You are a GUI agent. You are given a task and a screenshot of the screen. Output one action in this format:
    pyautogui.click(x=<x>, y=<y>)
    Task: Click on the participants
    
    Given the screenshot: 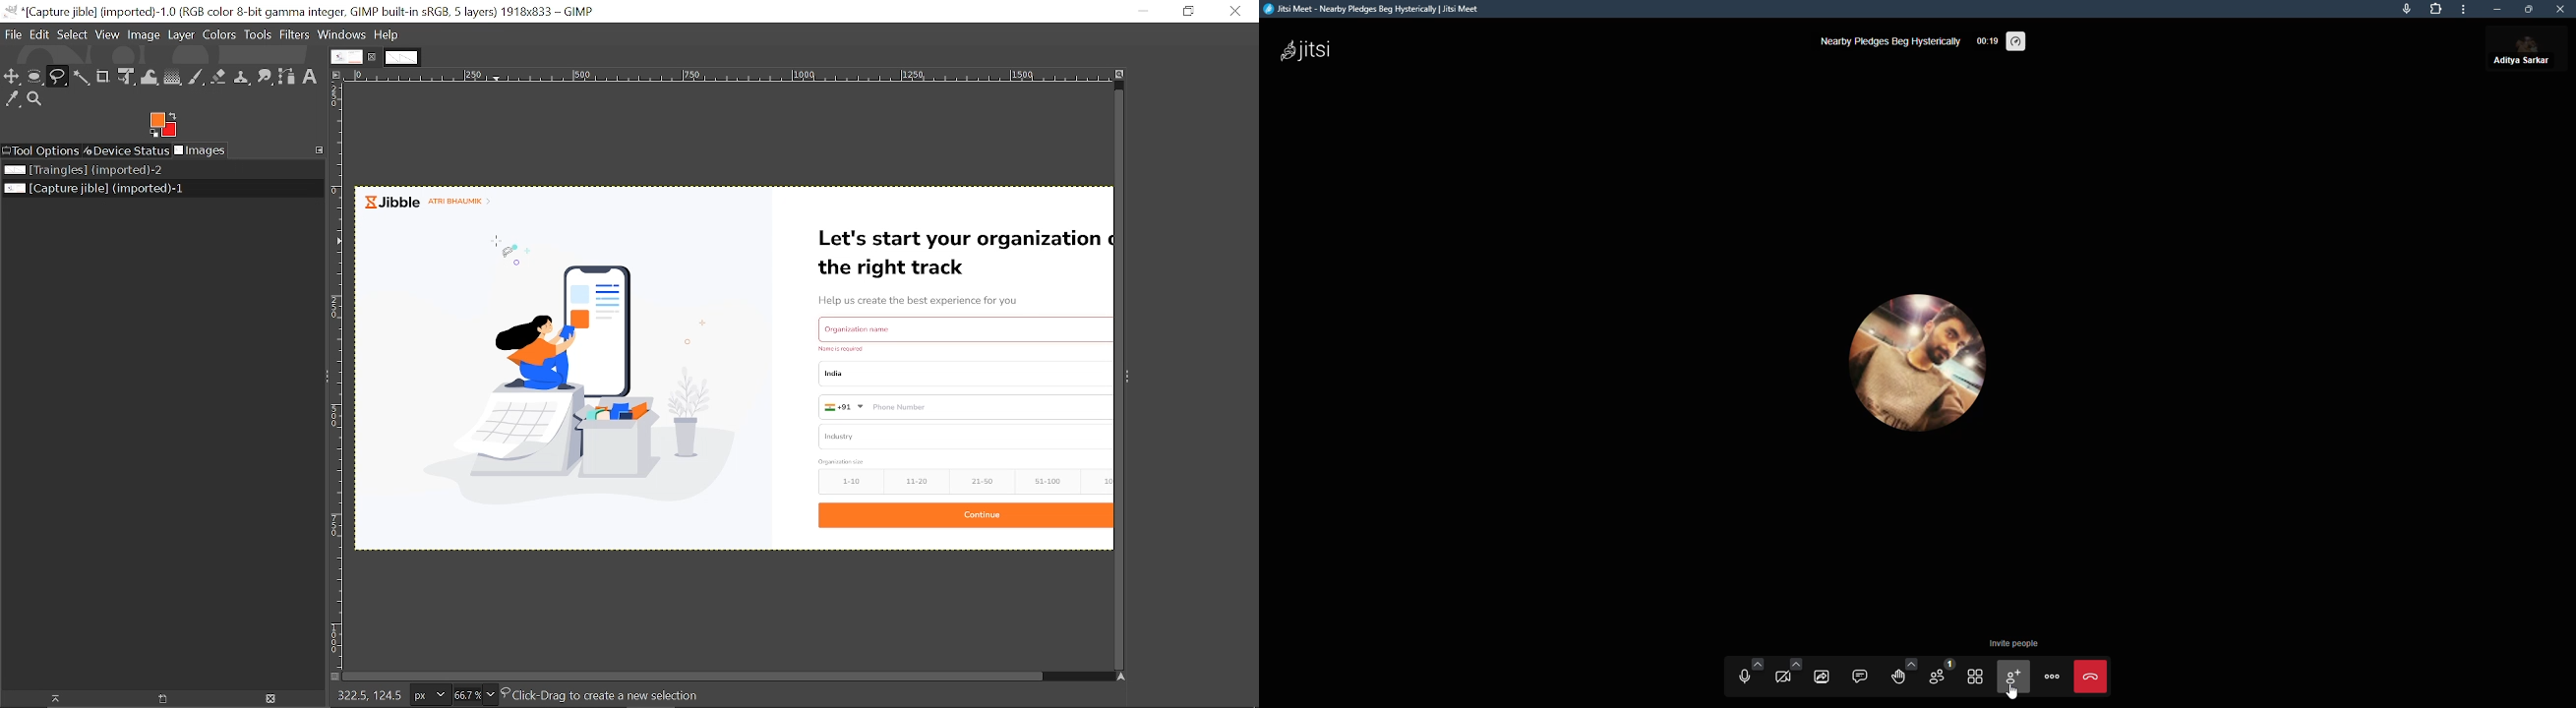 What is the action you would take?
    pyautogui.click(x=1940, y=674)
    